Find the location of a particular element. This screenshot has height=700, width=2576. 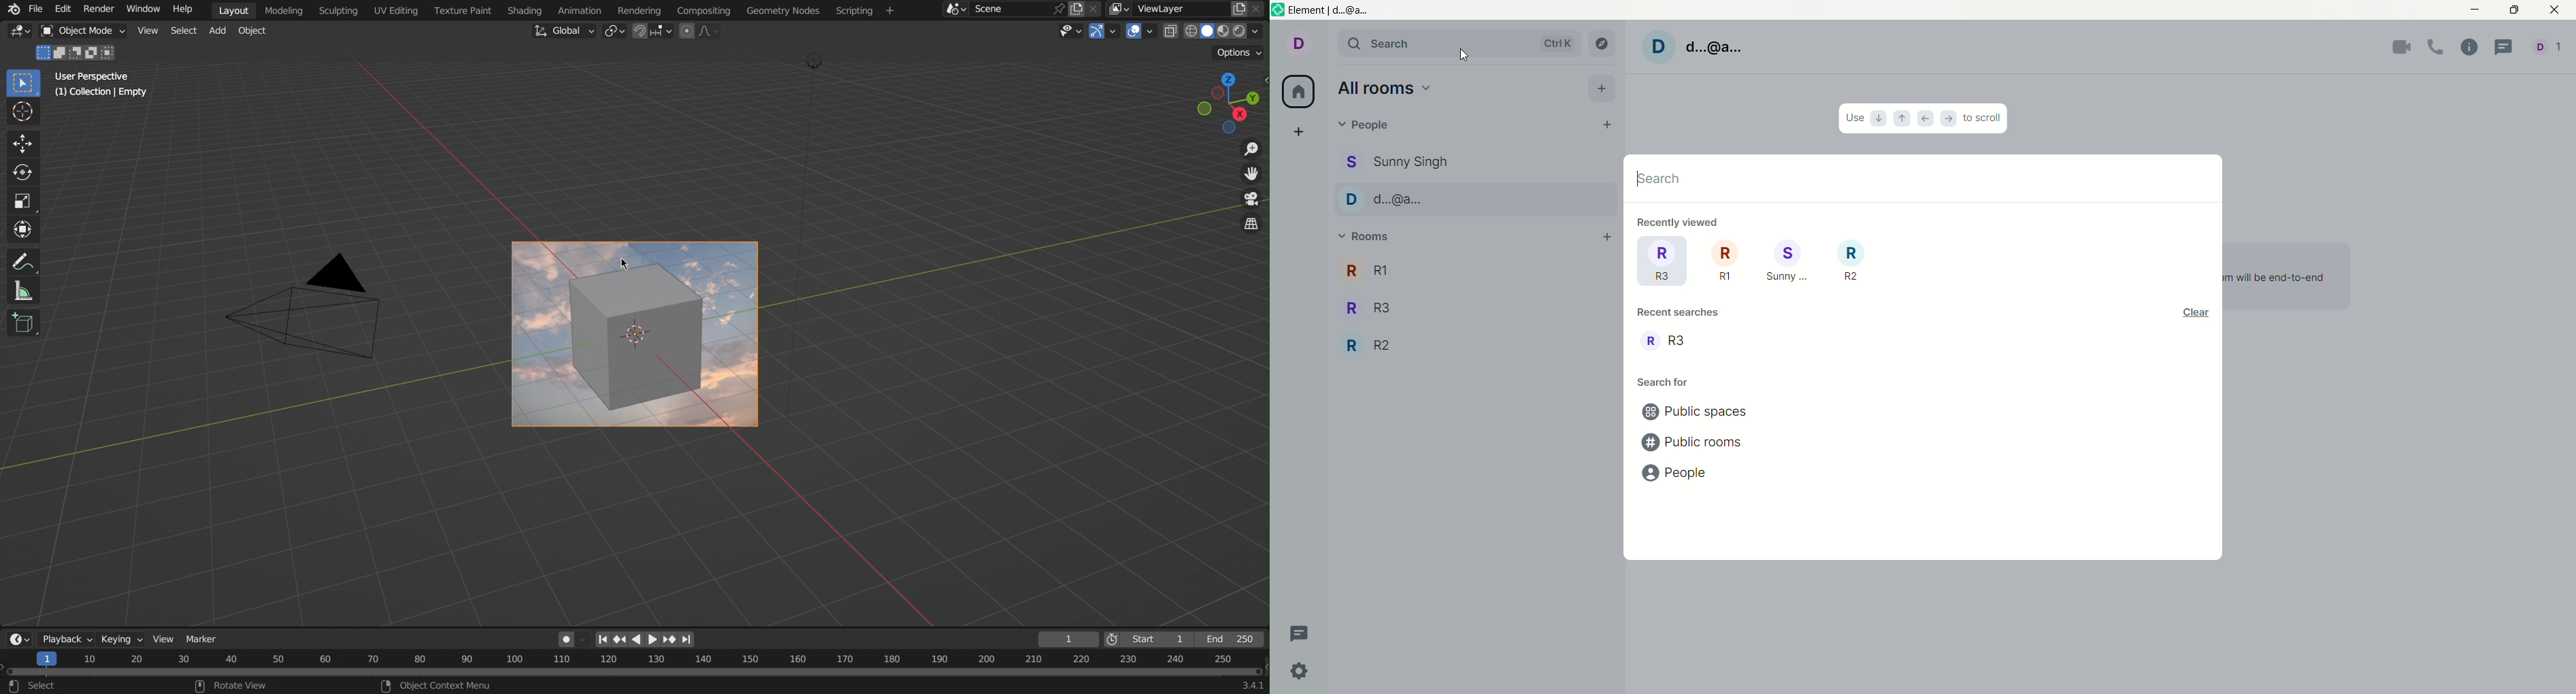

Move View is located at coordinates (1252, 176).